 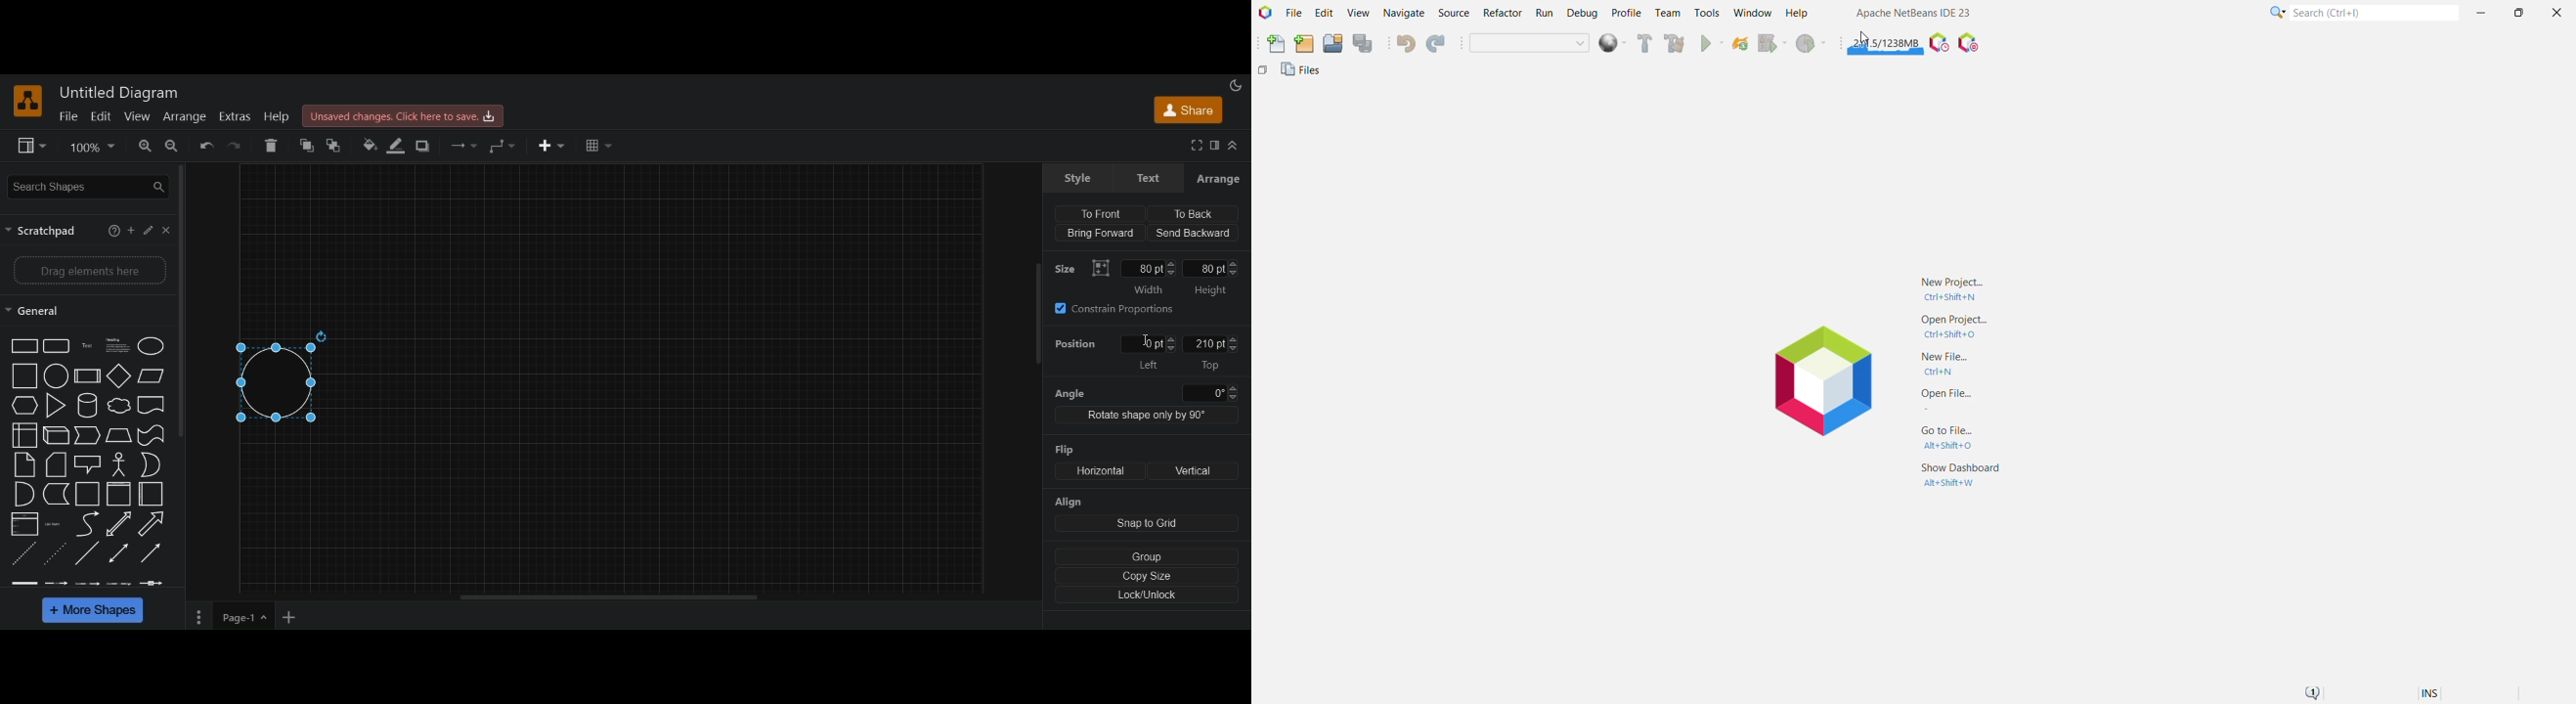 What do you see at coordinates (88, 495) in the screenshot?
I see `Square` at bounding box center [88, 495].